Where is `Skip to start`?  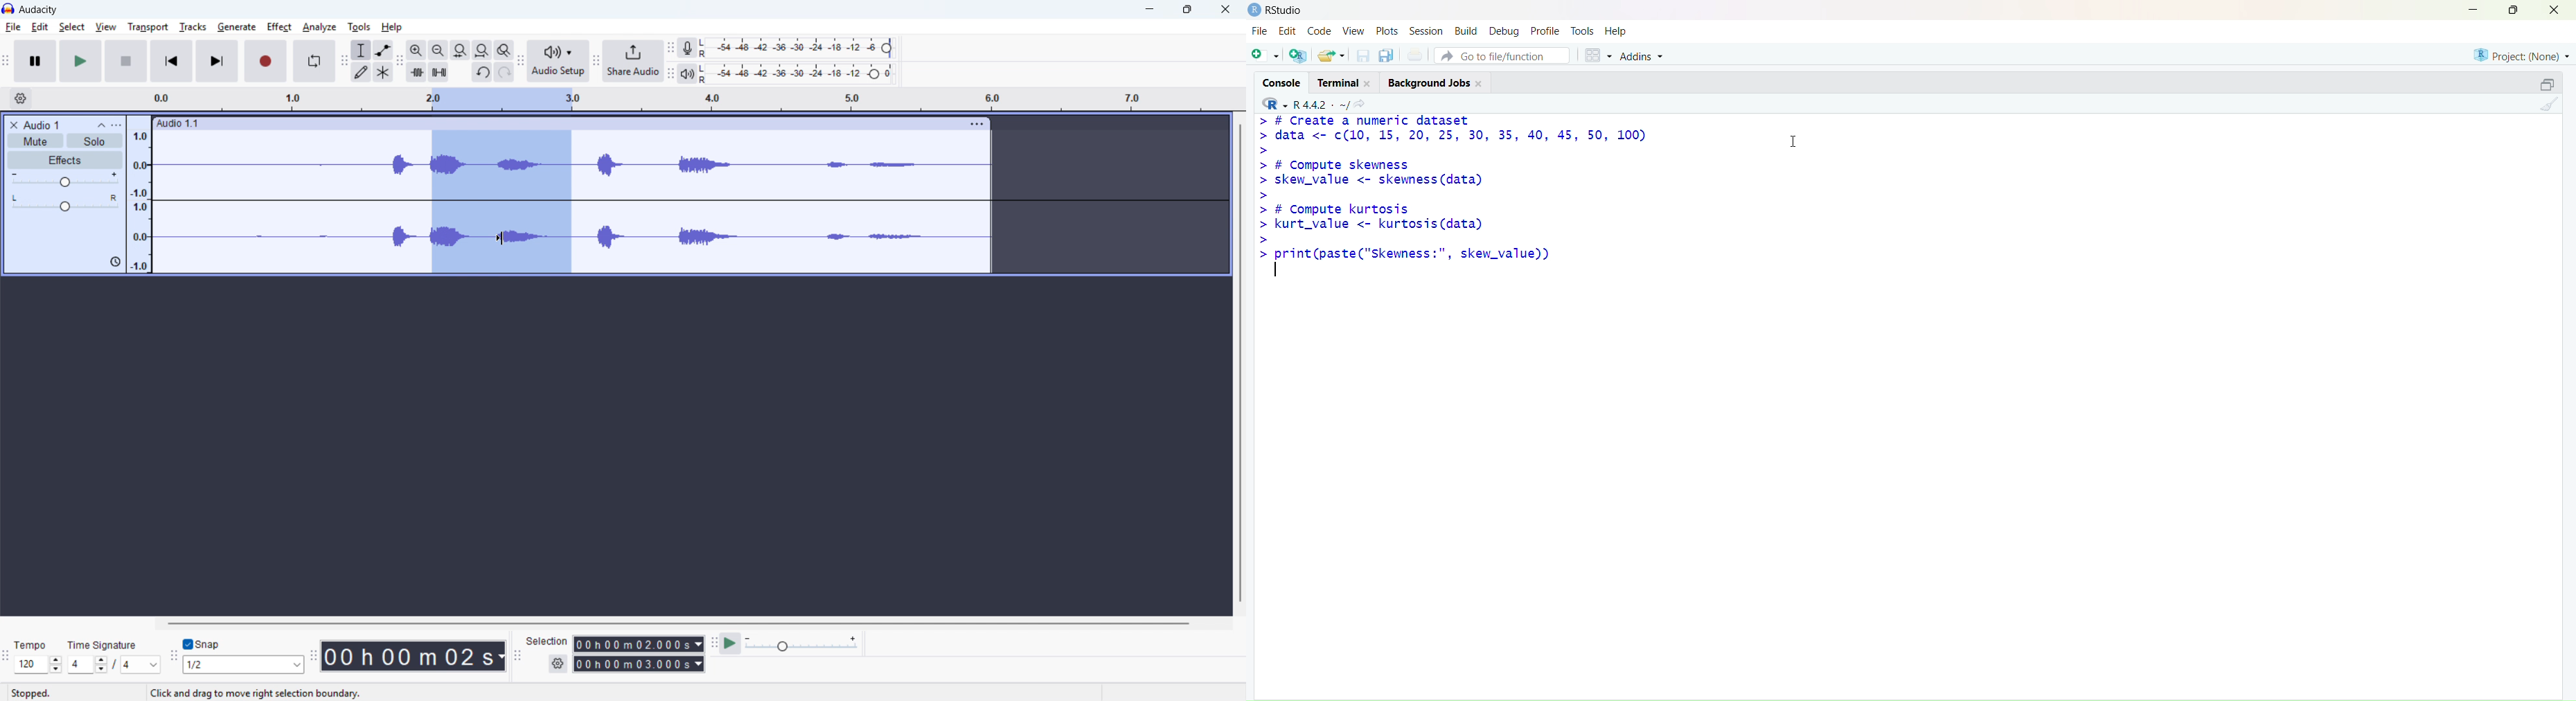 Skip to start is located at coordinates (171, 62).